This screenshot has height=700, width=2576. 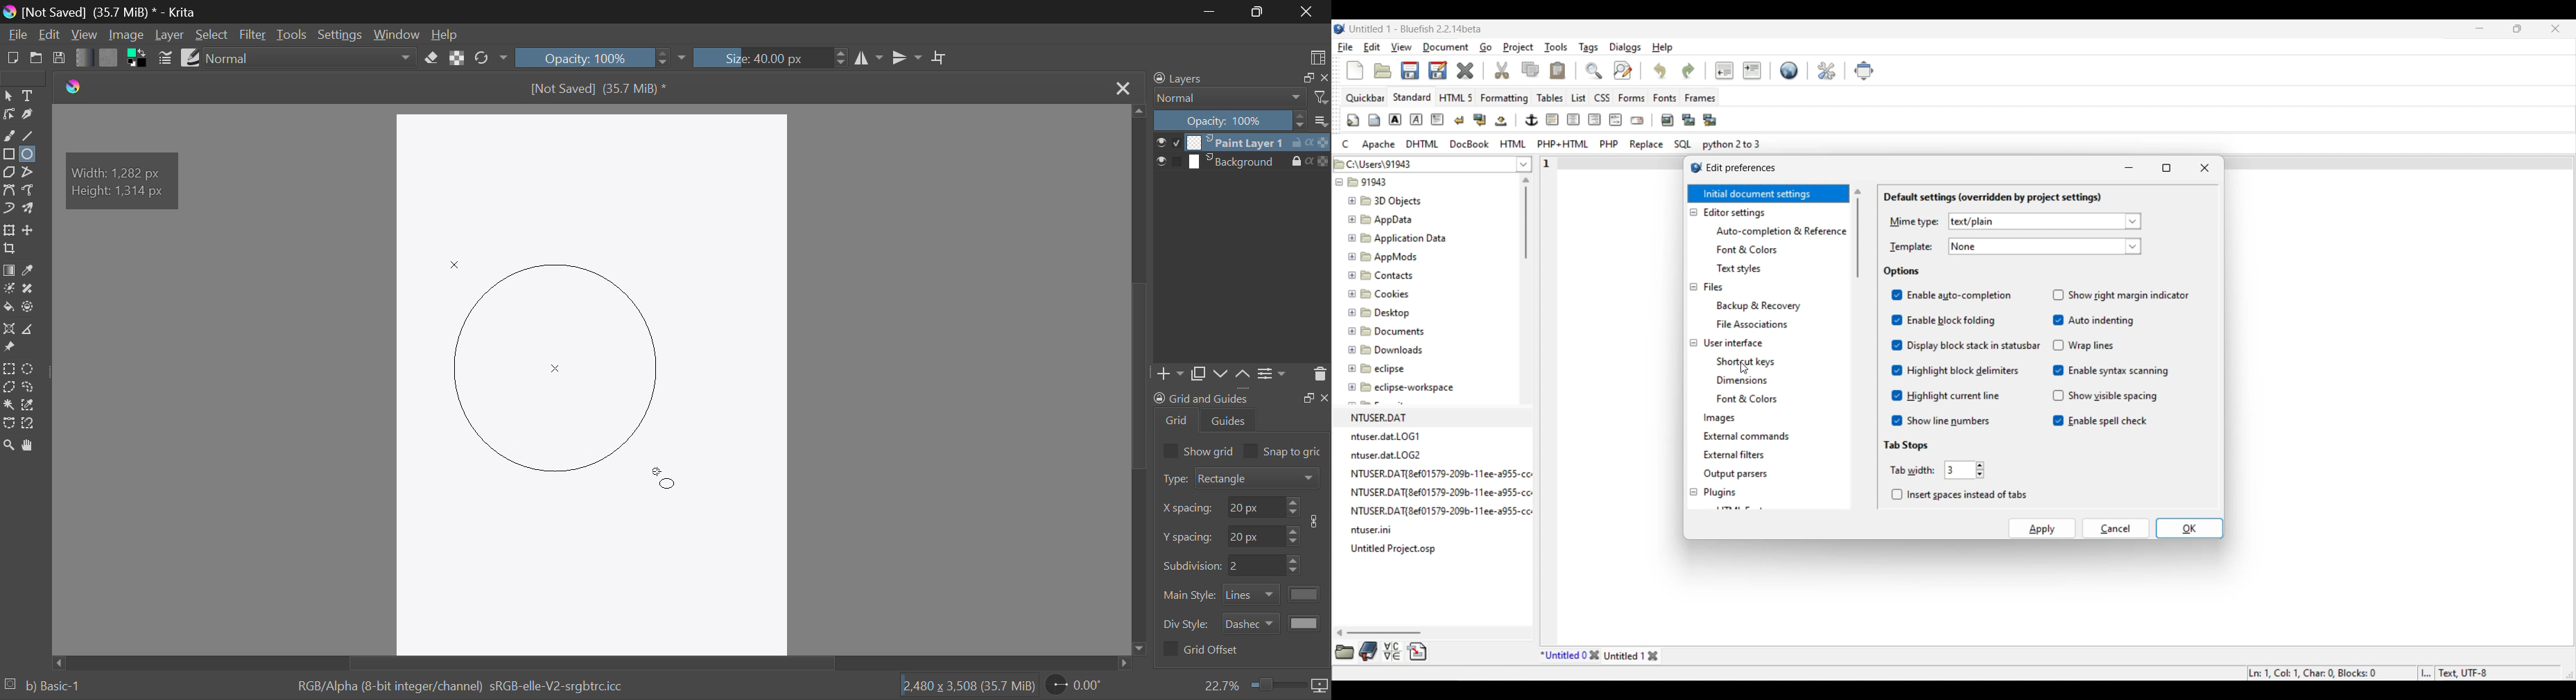 What do you see at coordinates (1286, 450) in the screenshot?
I see `Snap to grid` at bounding box center [1286, 450].